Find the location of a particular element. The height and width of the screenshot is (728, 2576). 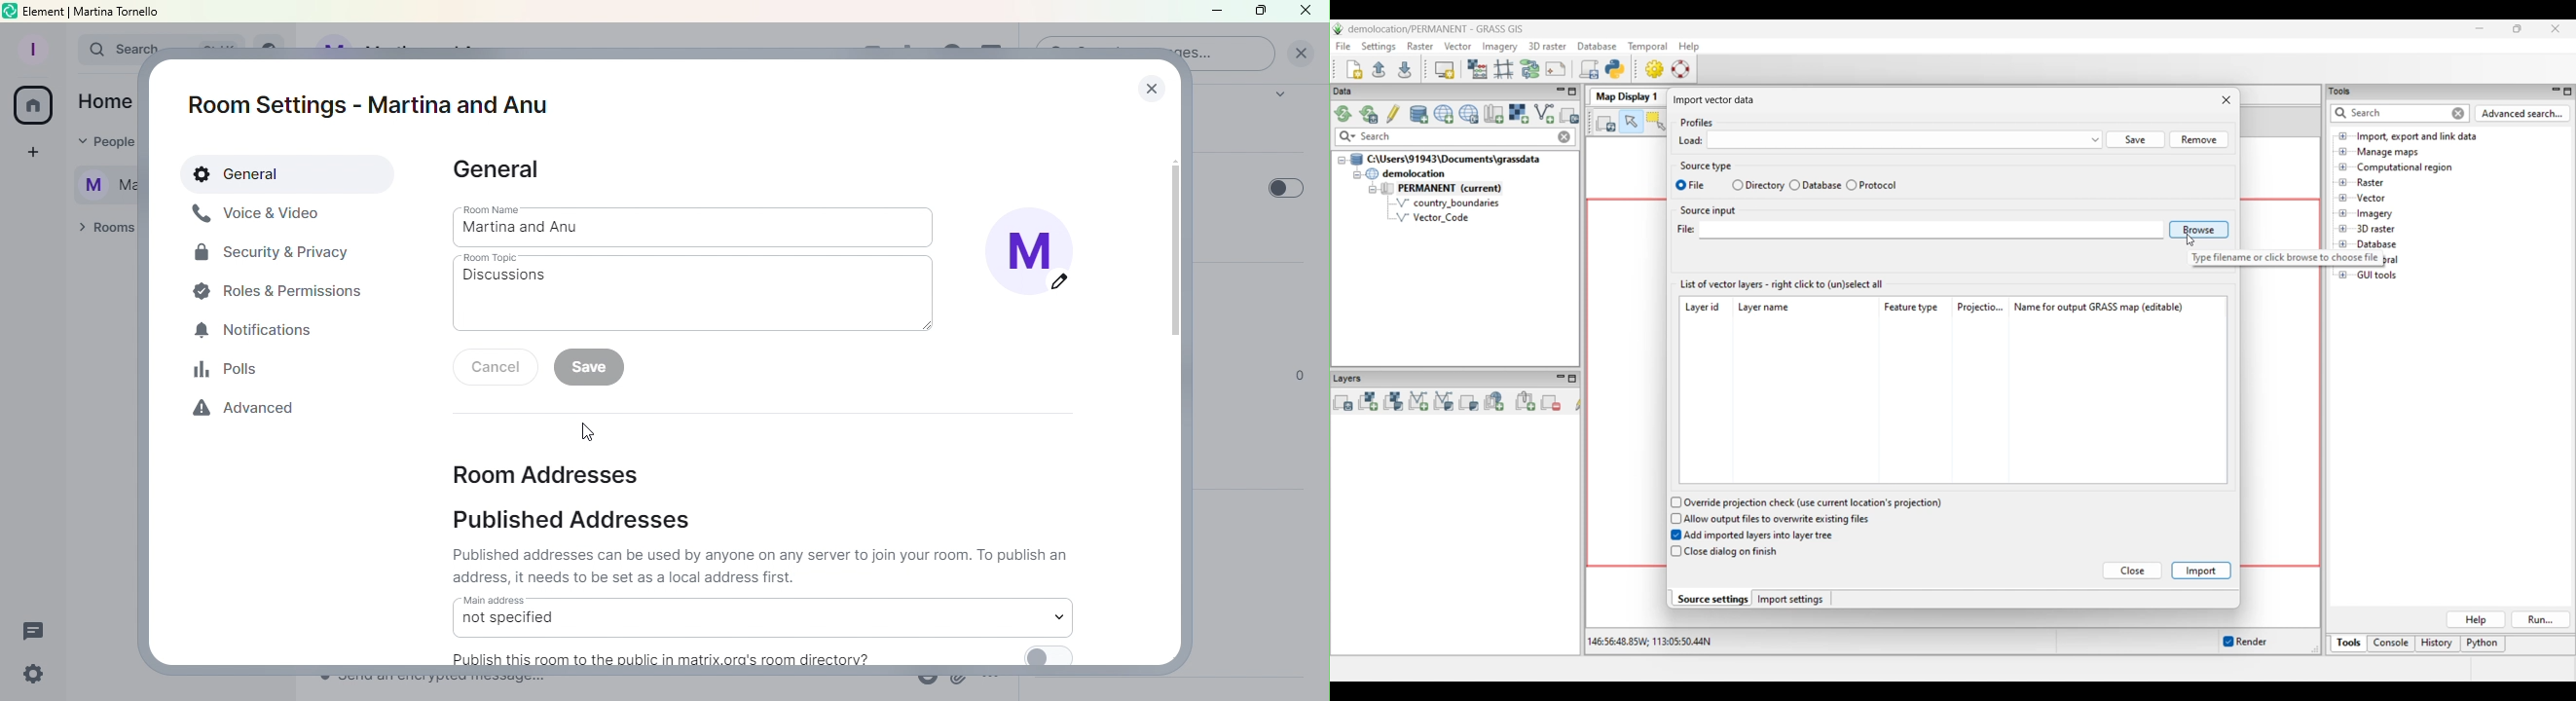

Search bar is located at coordinates (103, 50).